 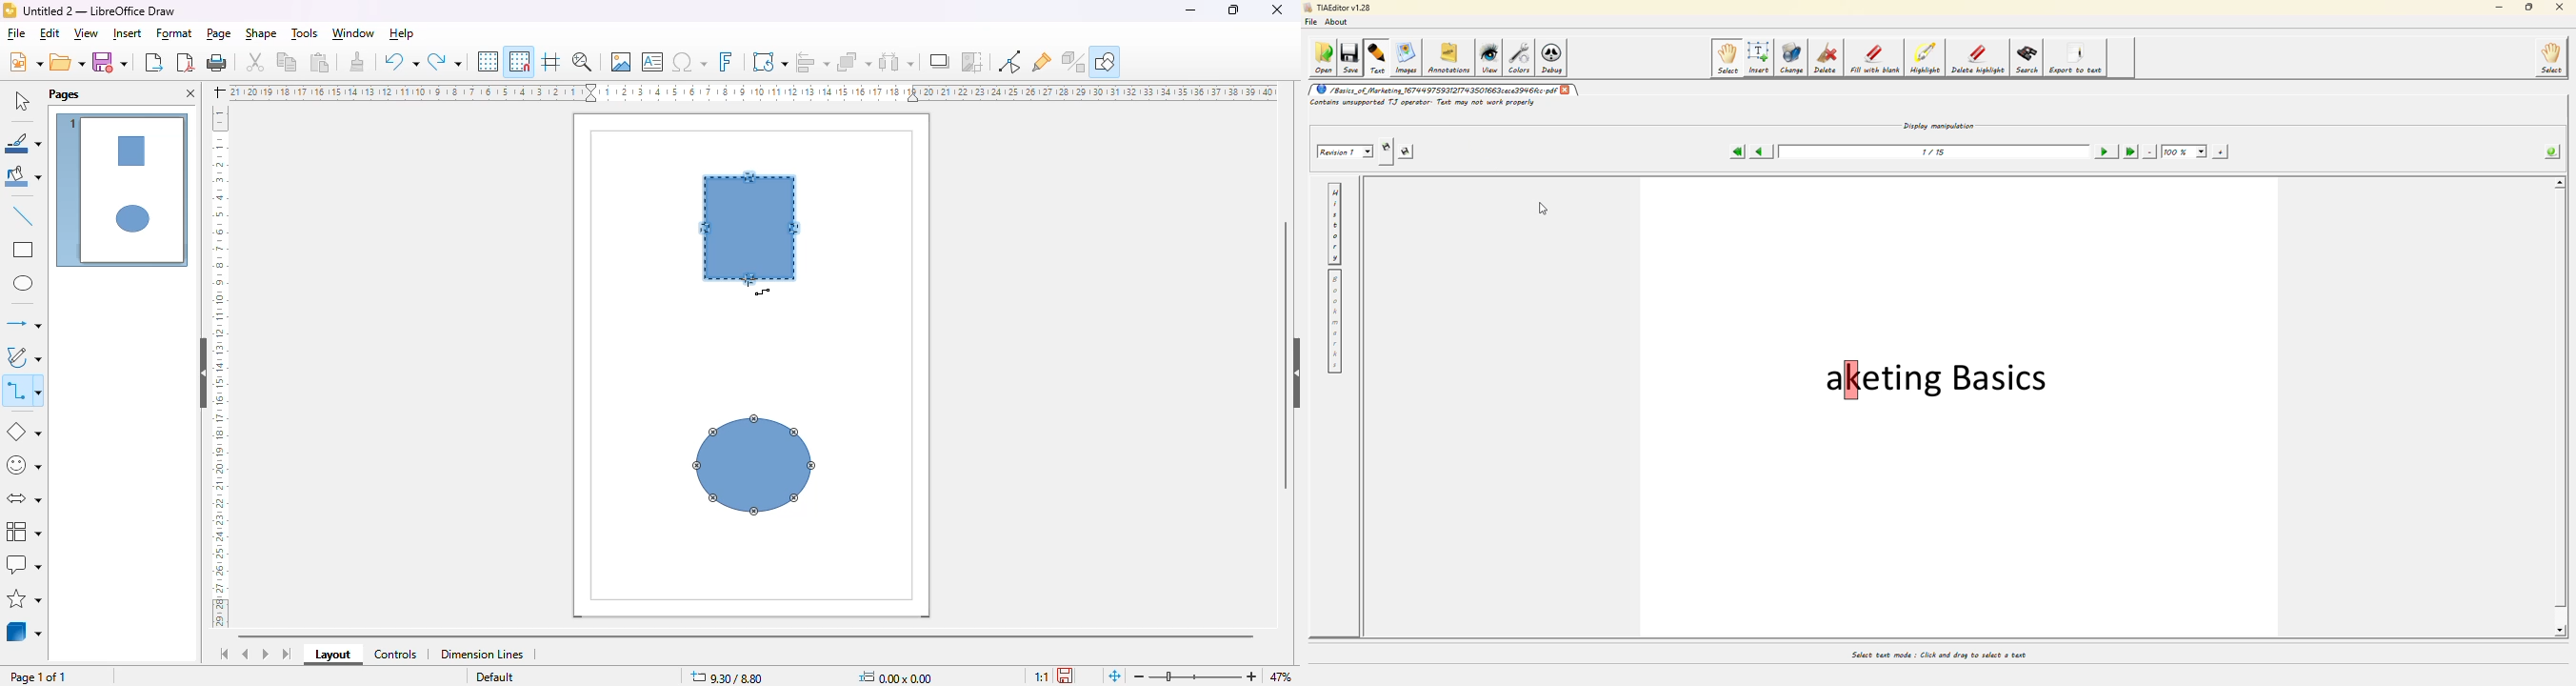 I want to click on shape 1, so click(x=751, y=228).